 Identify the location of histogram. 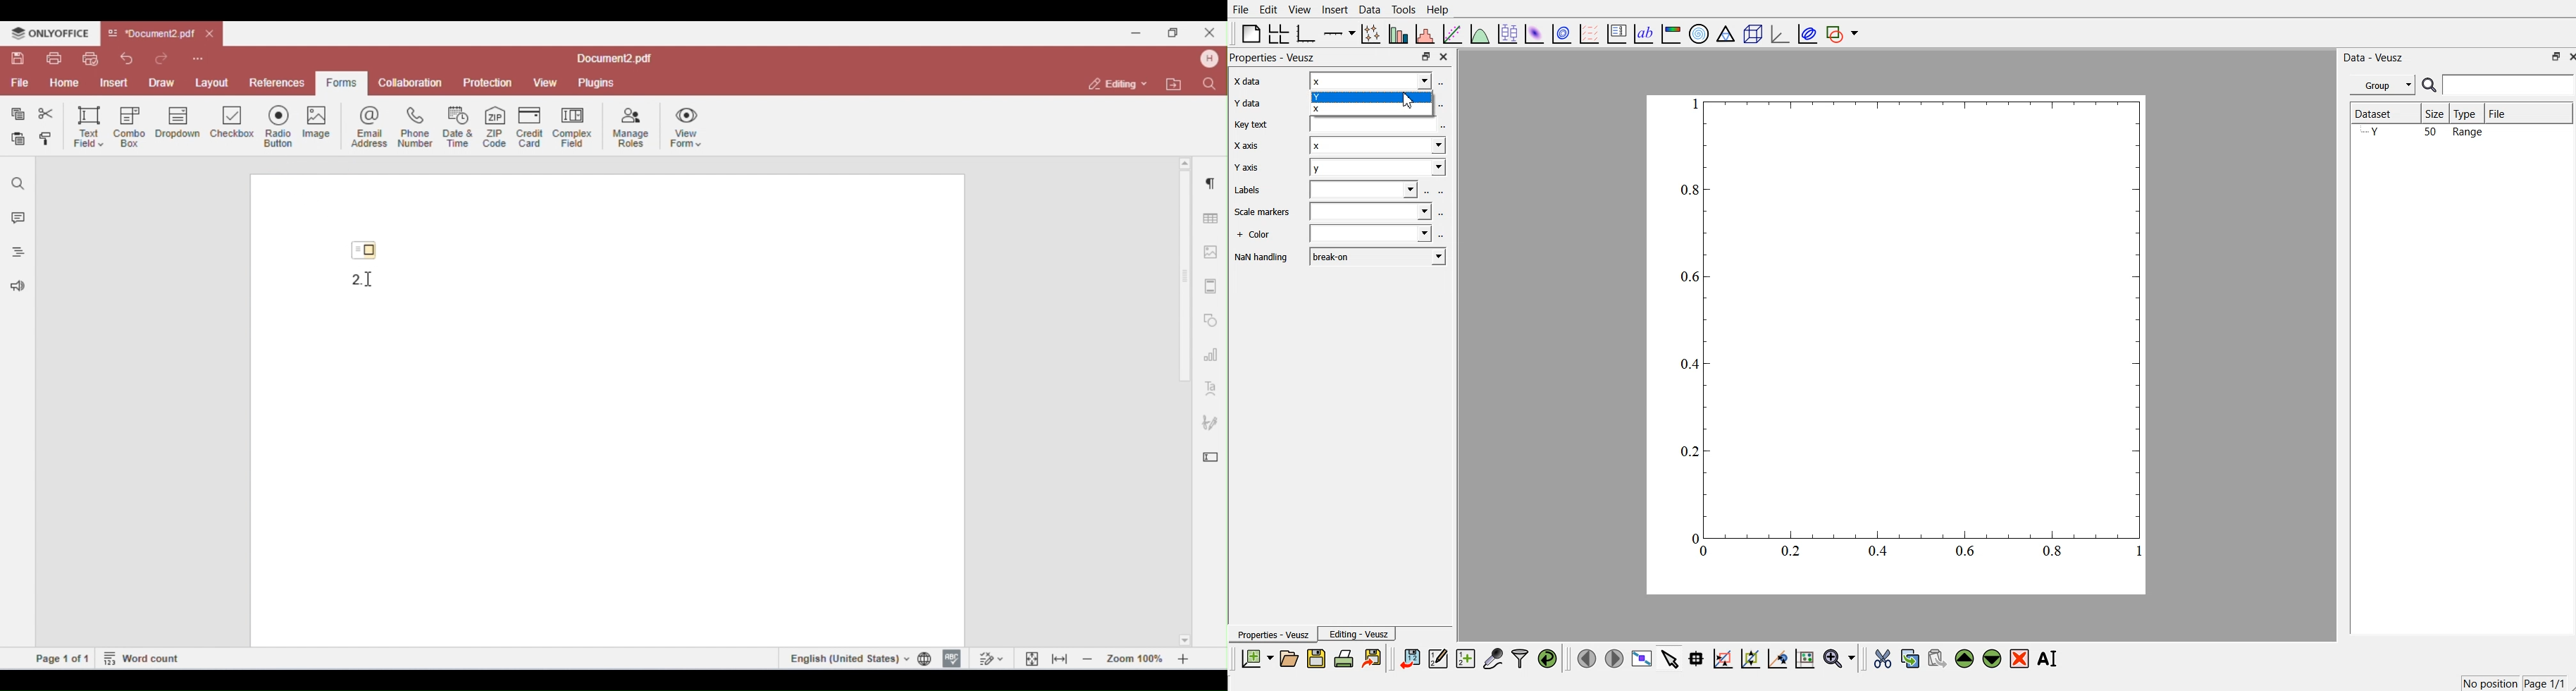
(1426, 32).